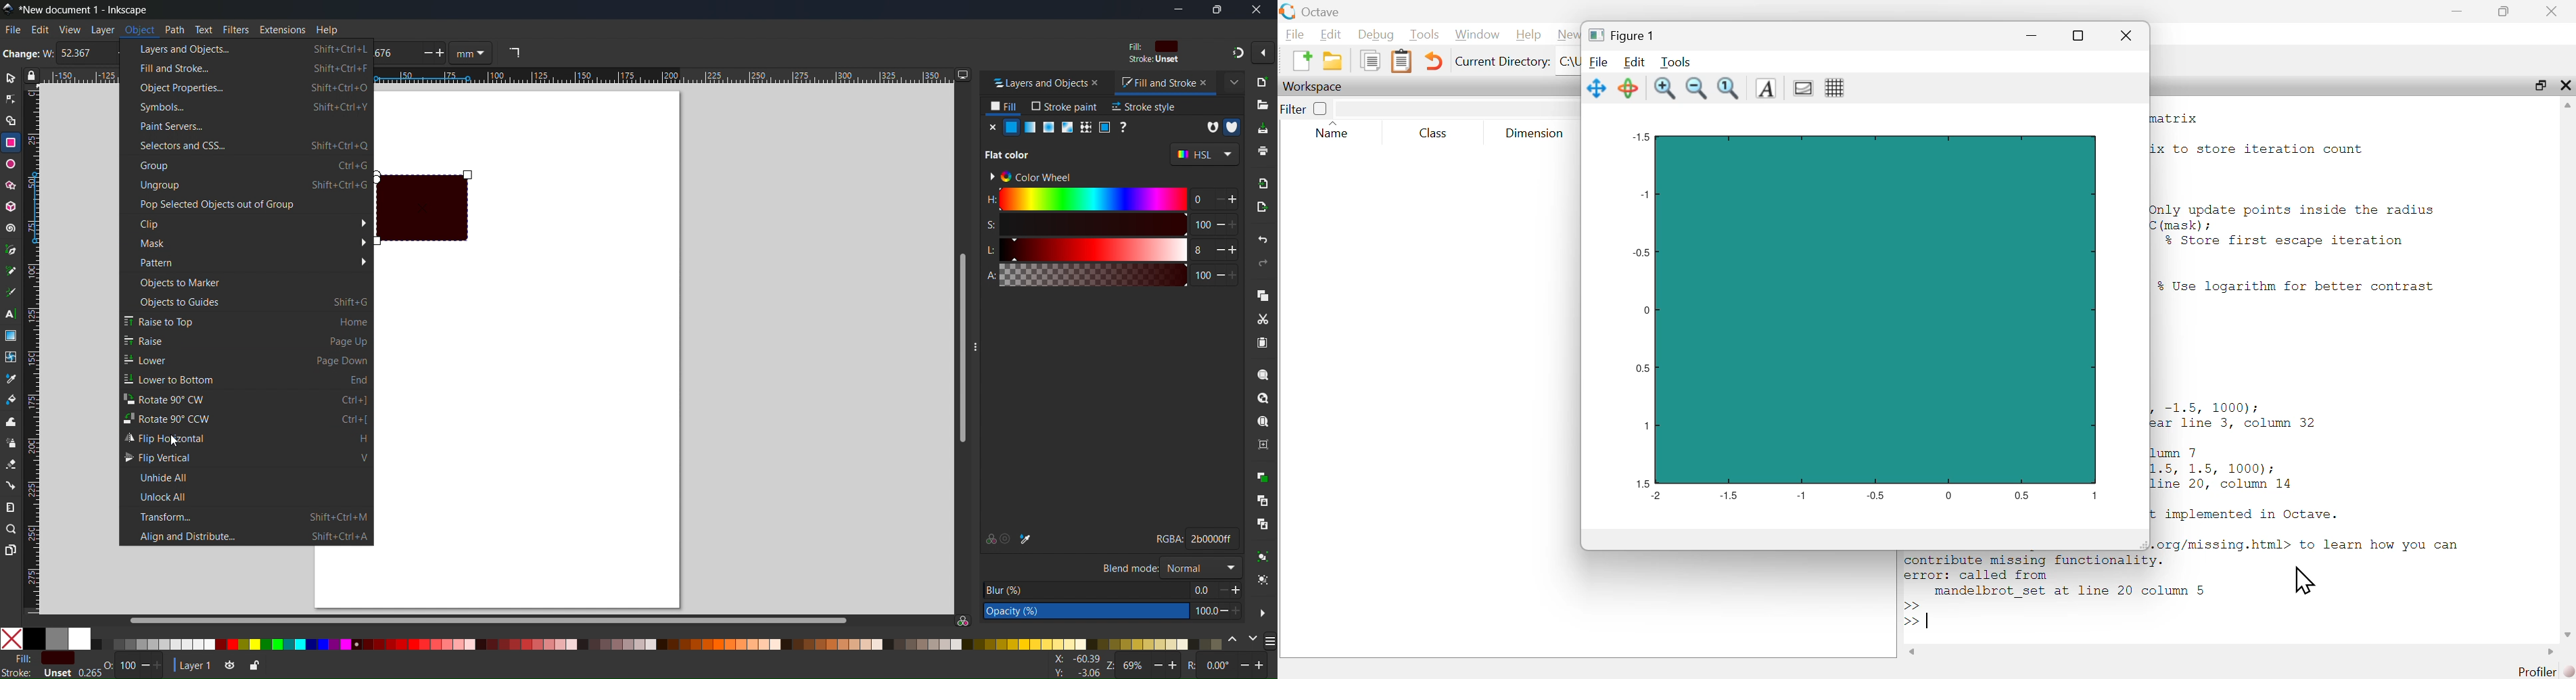  What do you see at coordinates (1086, 612) in the screenshot?
I see `edit Opacity level` at bounding box center [1086, 612].